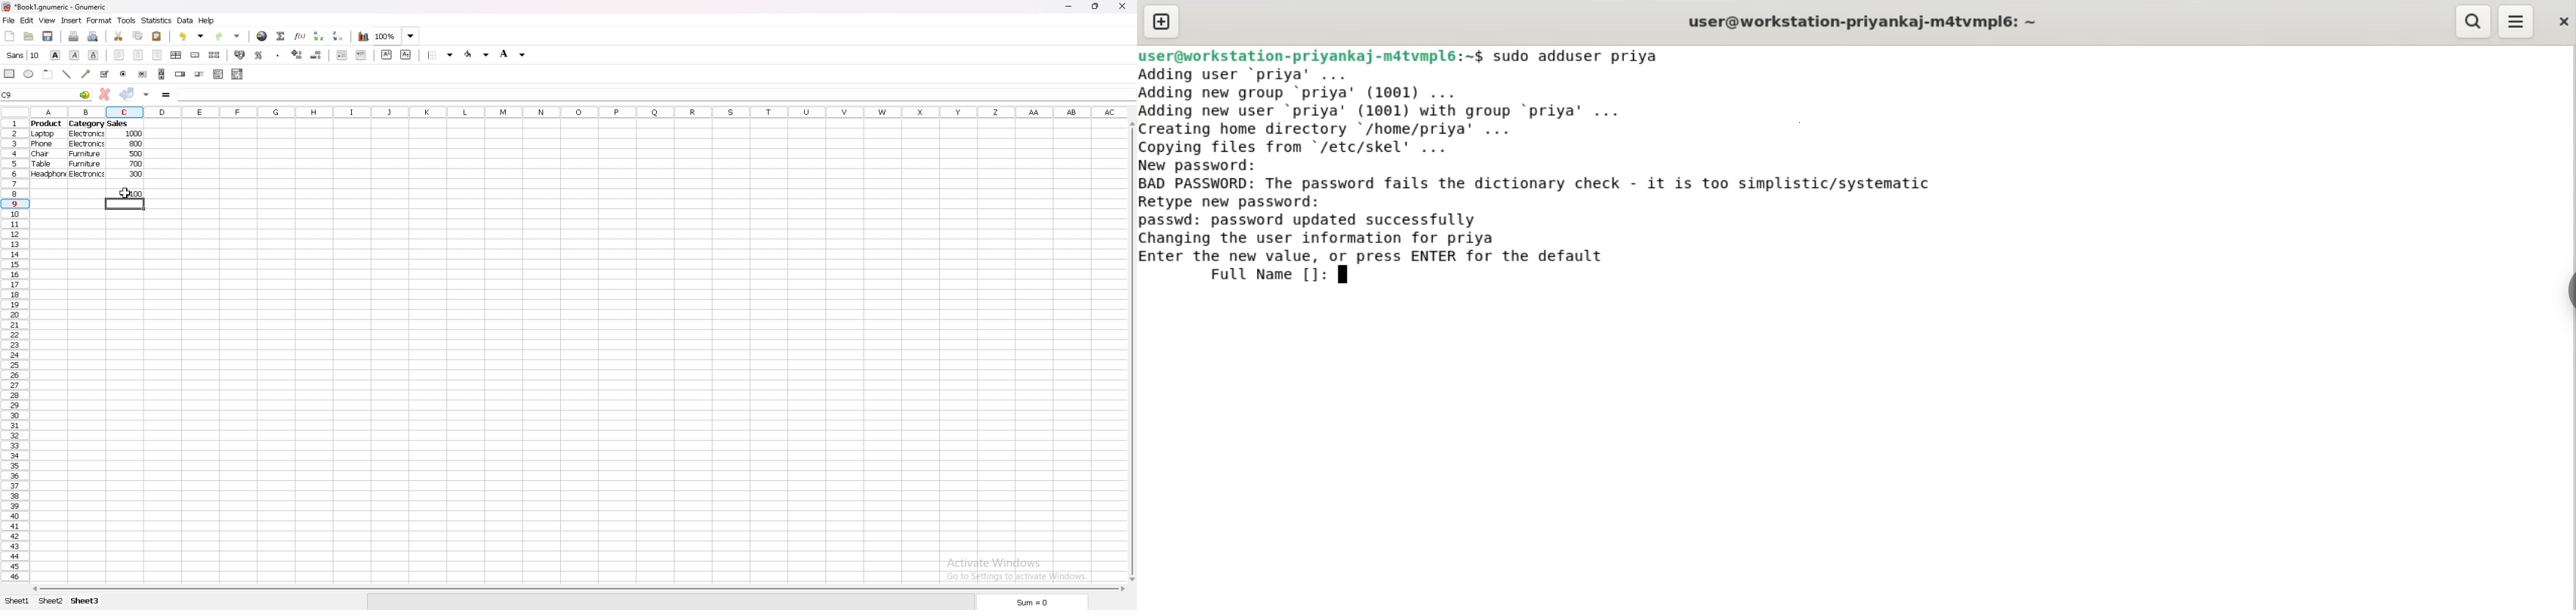  Describe the element at coordinates (2474, 22) in the screenshot. I see `search` at that location.